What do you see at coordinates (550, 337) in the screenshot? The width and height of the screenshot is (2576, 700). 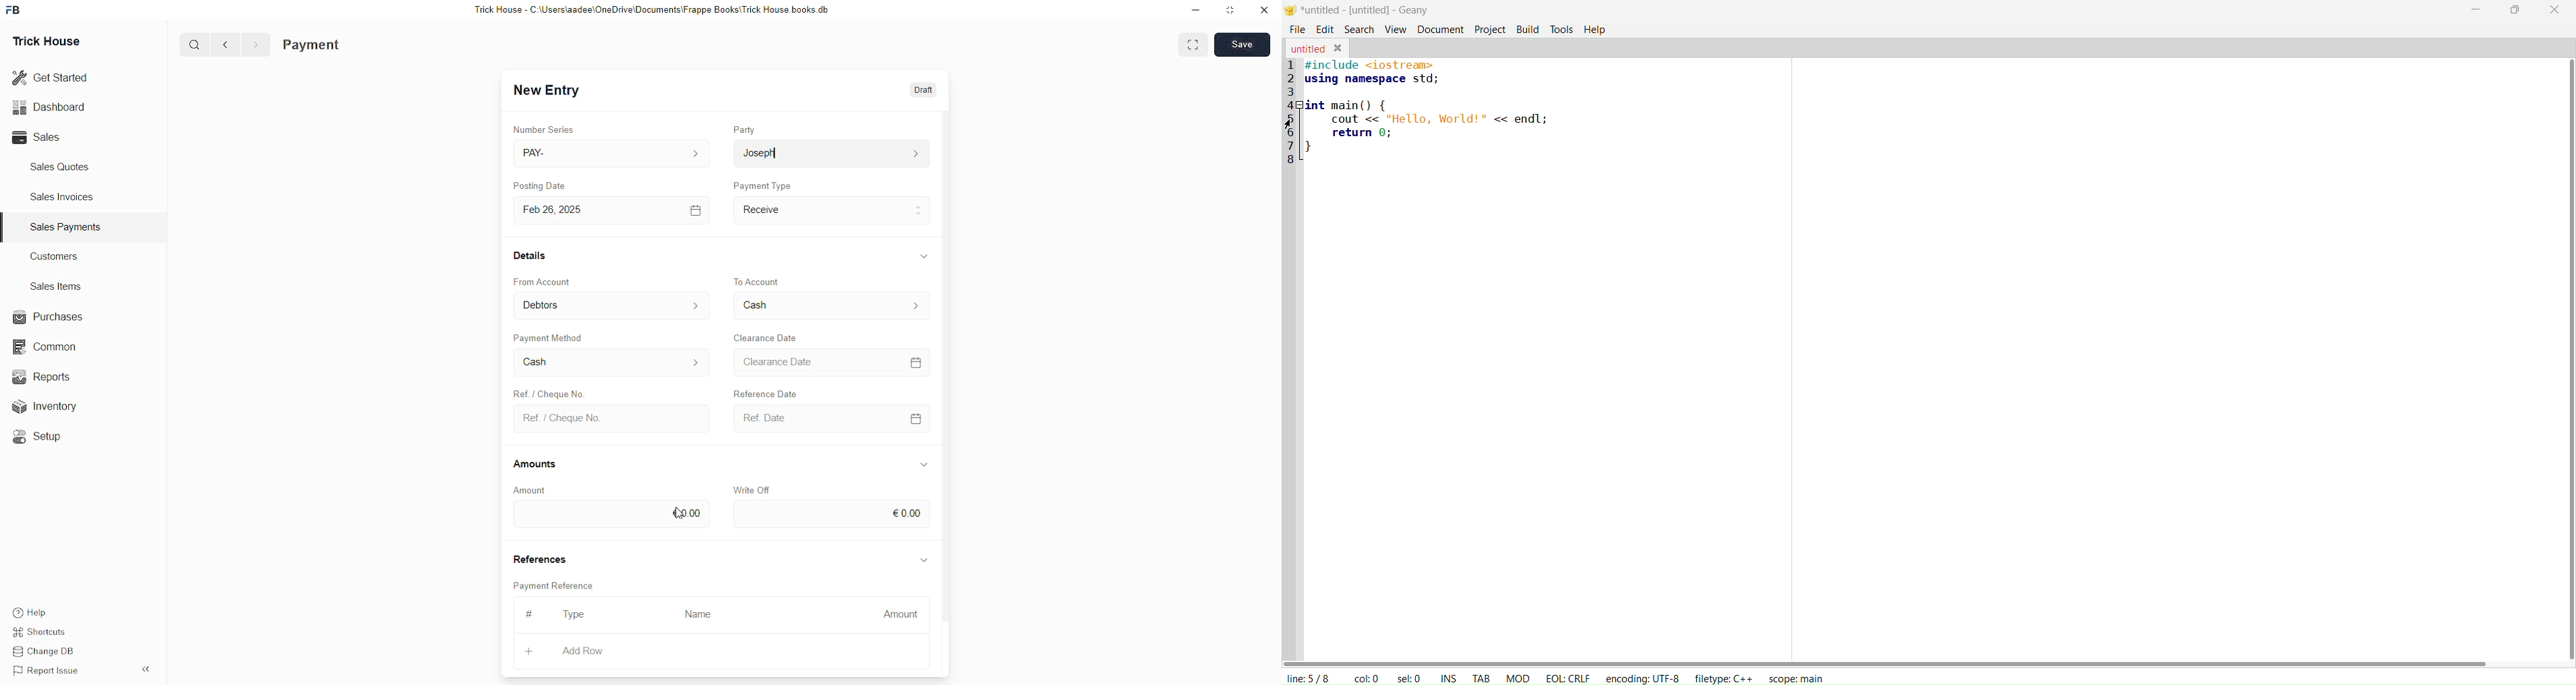 I see `Payment Method` at bounding box center [550, 337].